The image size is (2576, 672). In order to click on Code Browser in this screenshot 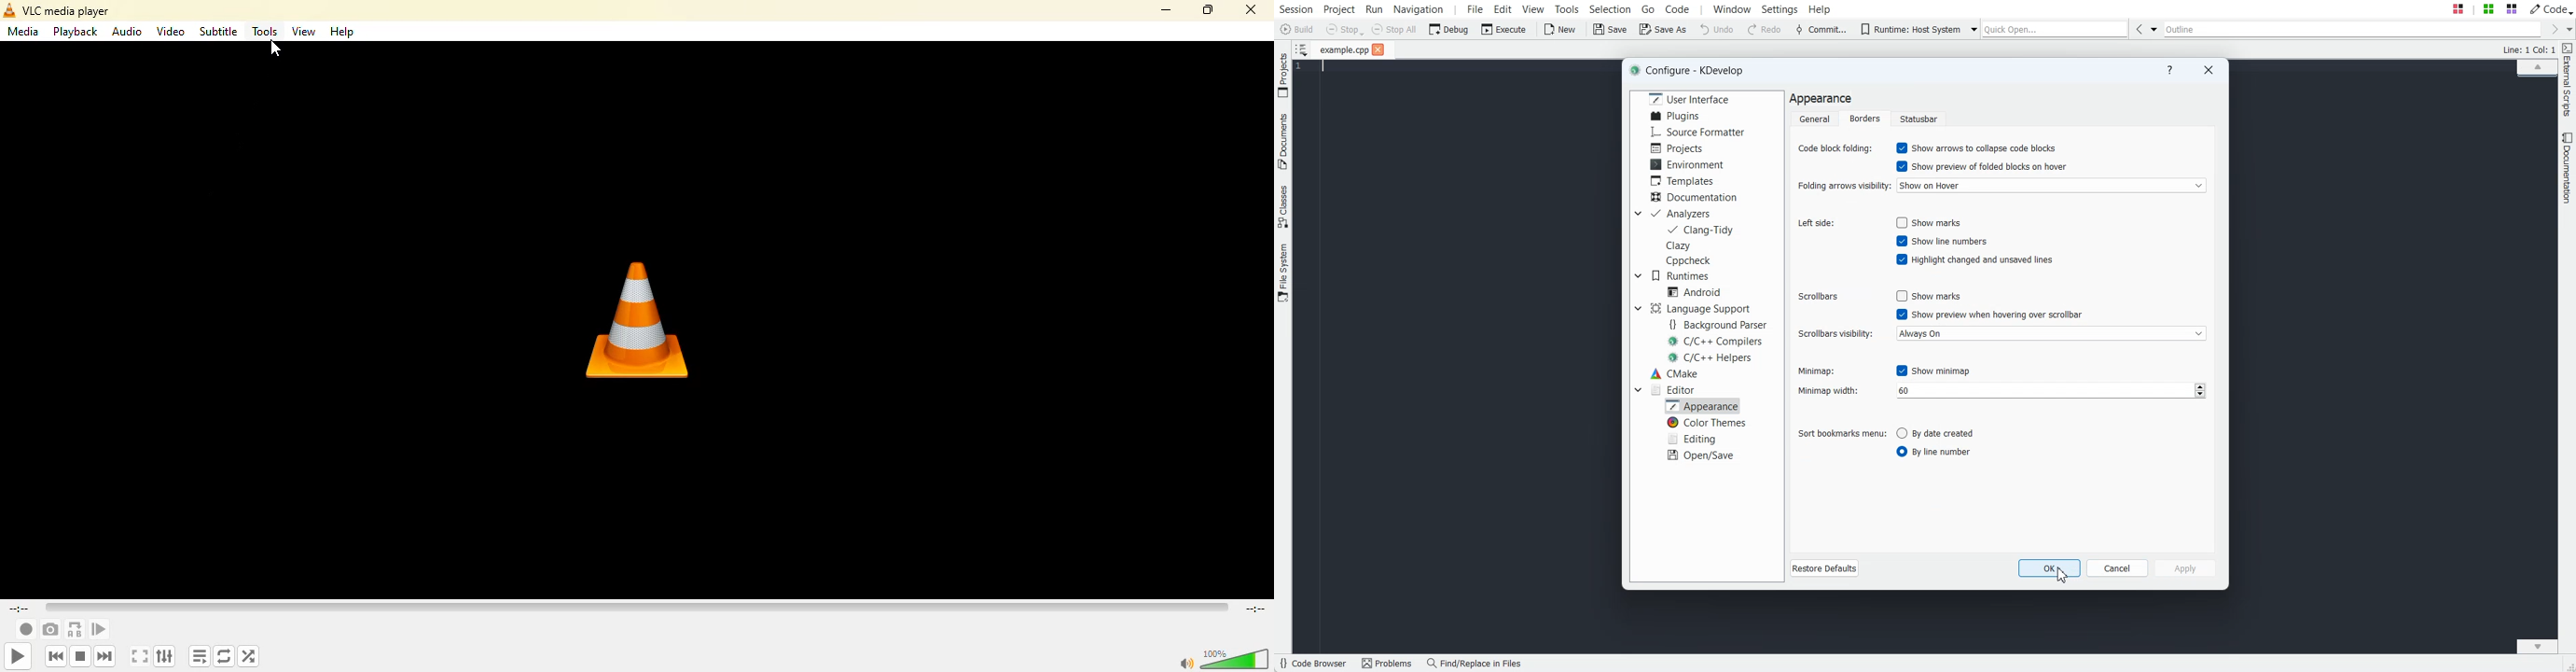, I will do `click(1315, 663)`.